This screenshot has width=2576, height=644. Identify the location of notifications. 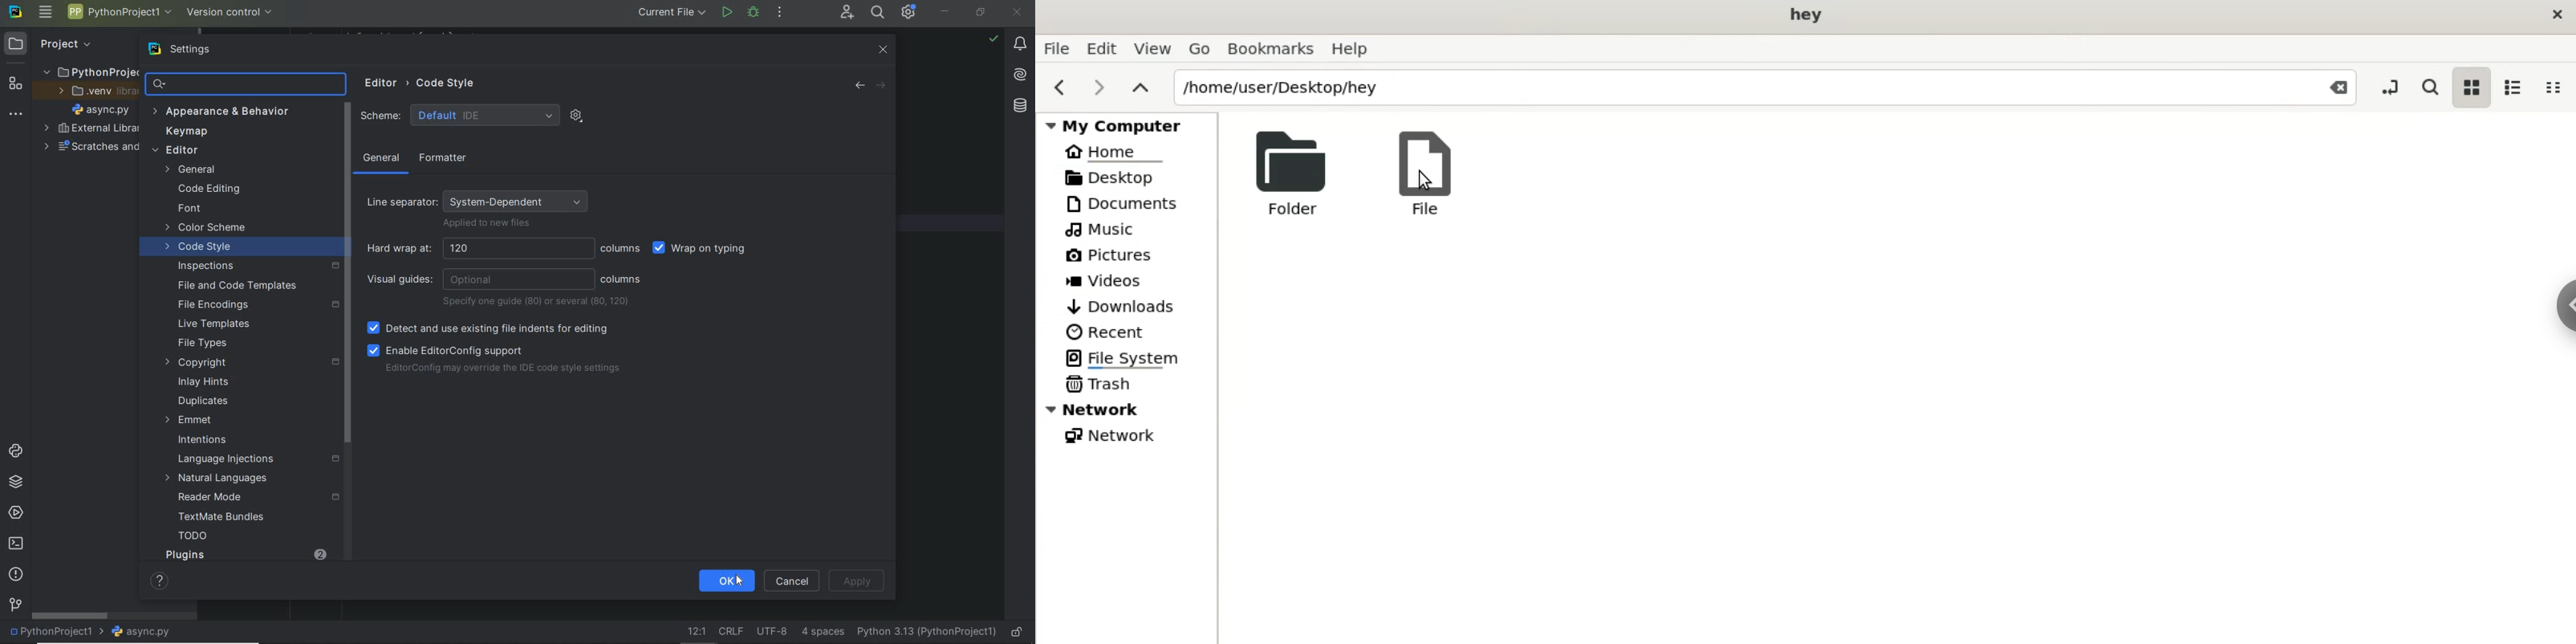
(1021, 46).